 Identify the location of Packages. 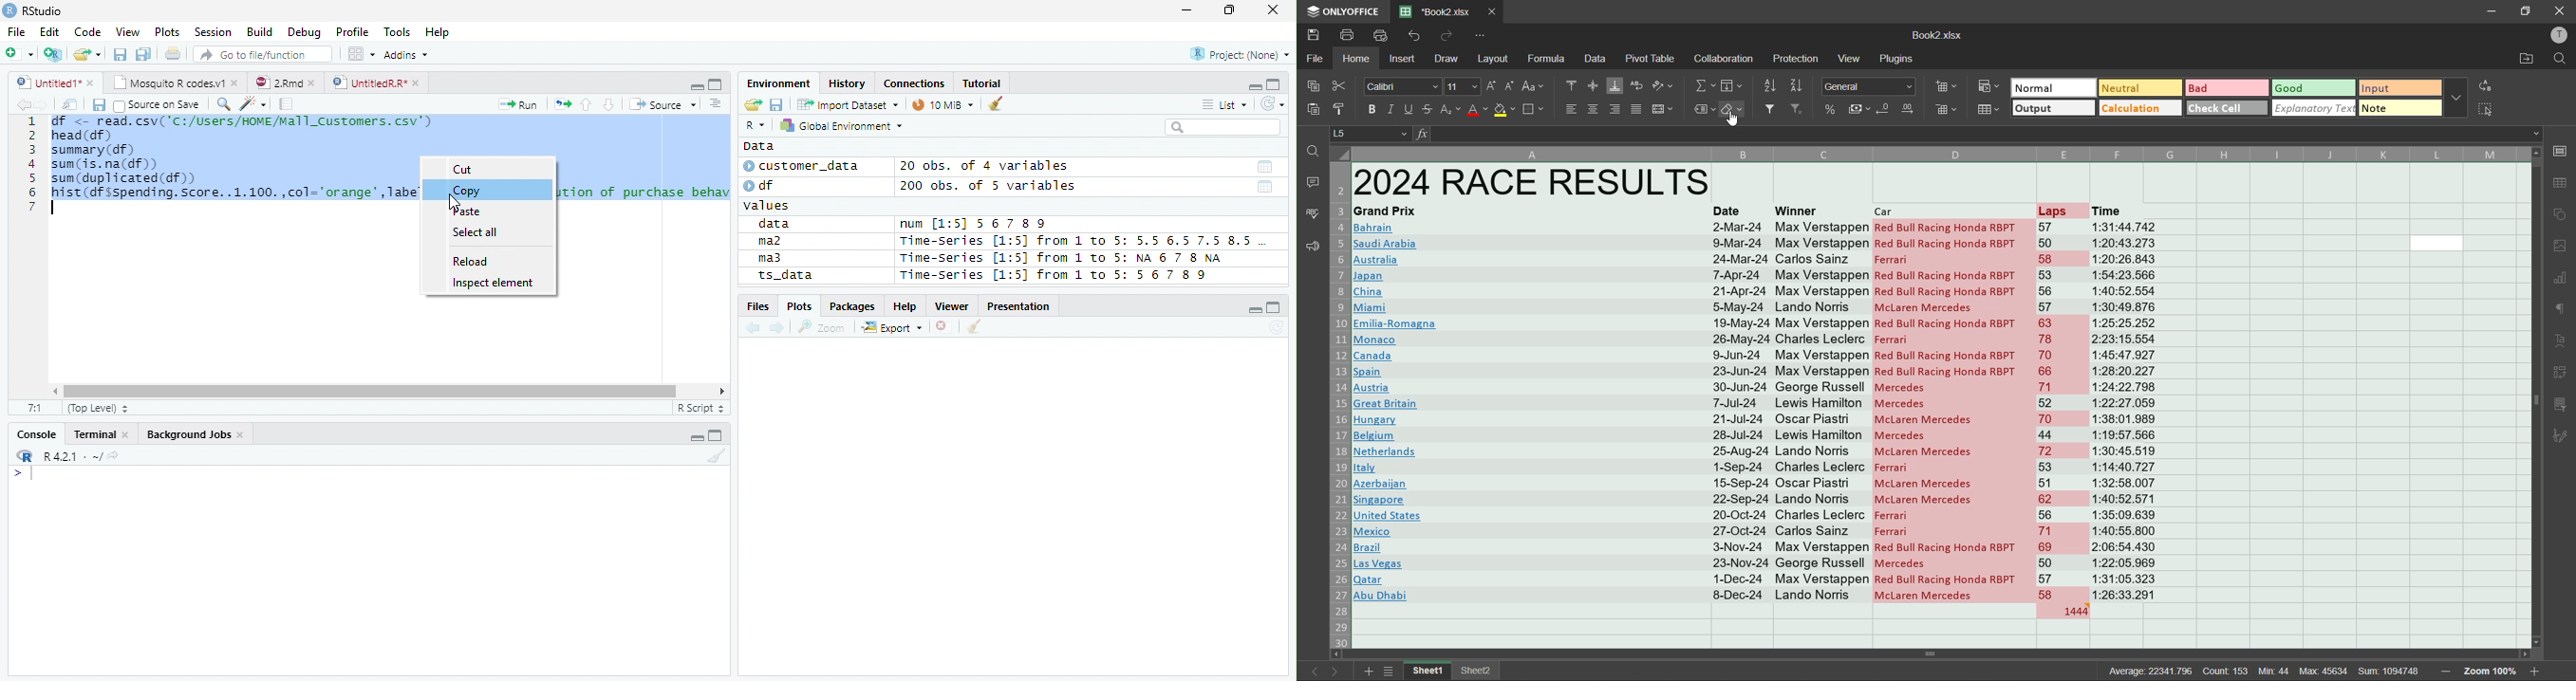
(851, 307).